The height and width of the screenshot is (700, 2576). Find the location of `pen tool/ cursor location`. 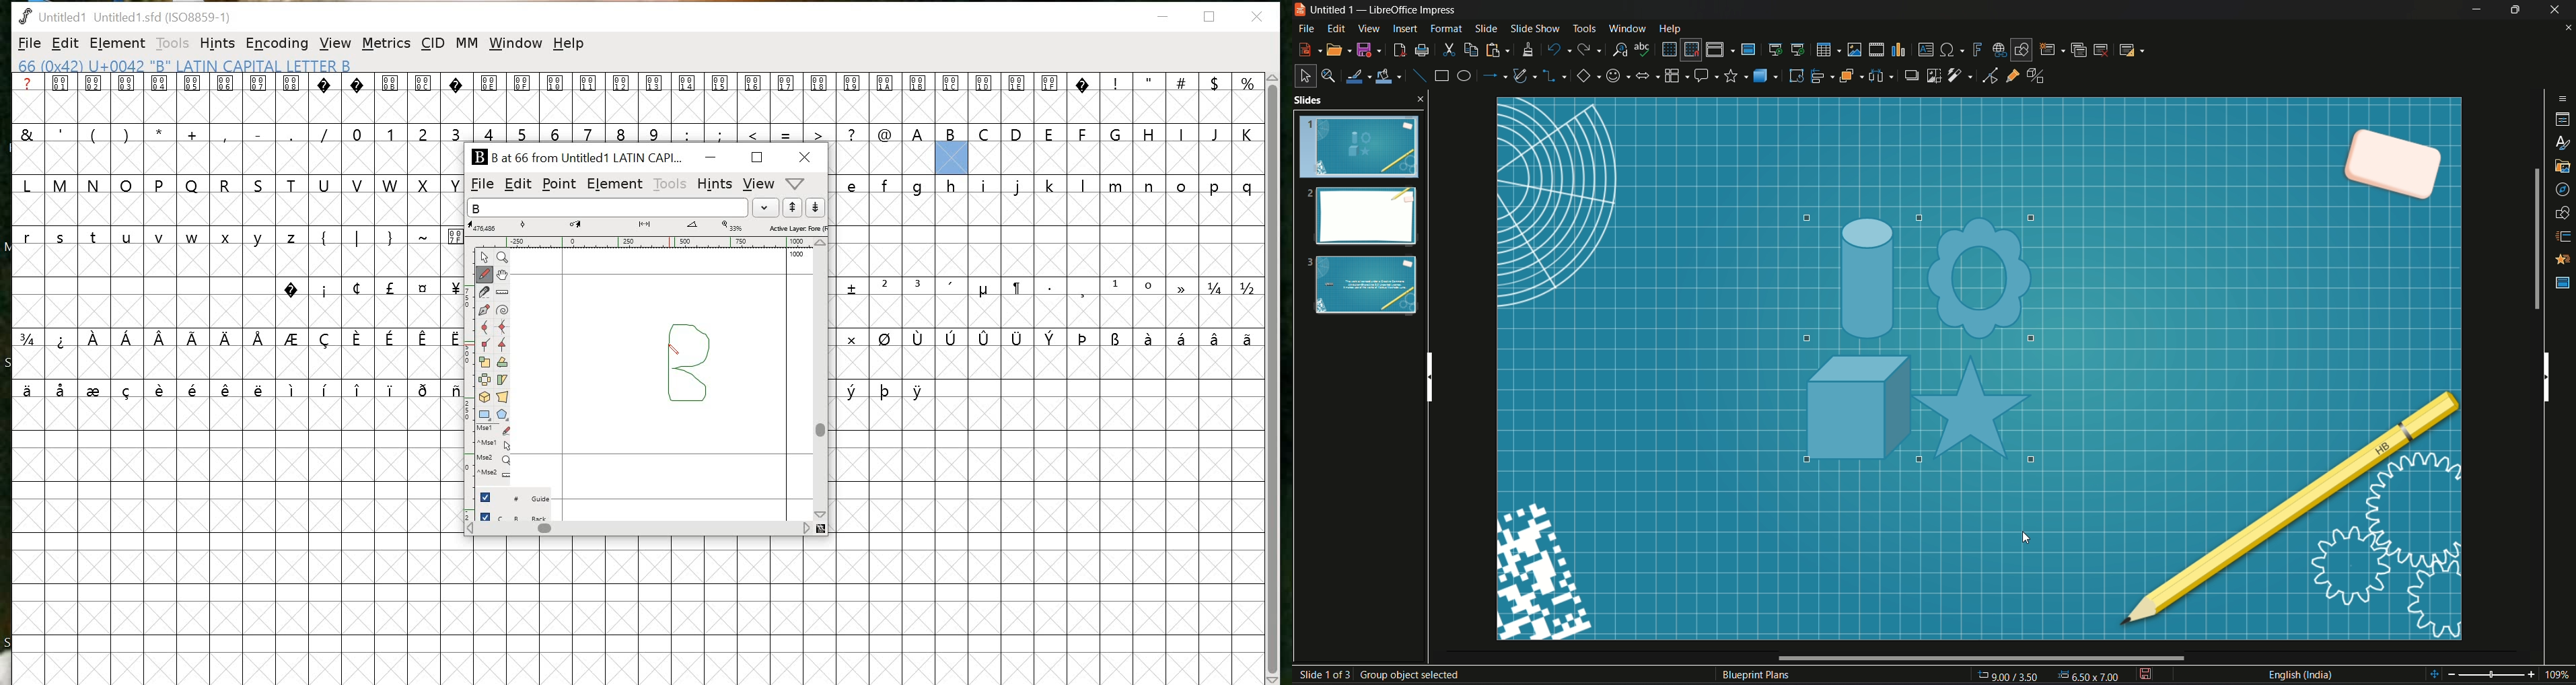

pen tool/ cursor location is located at coordinates (674, 347).